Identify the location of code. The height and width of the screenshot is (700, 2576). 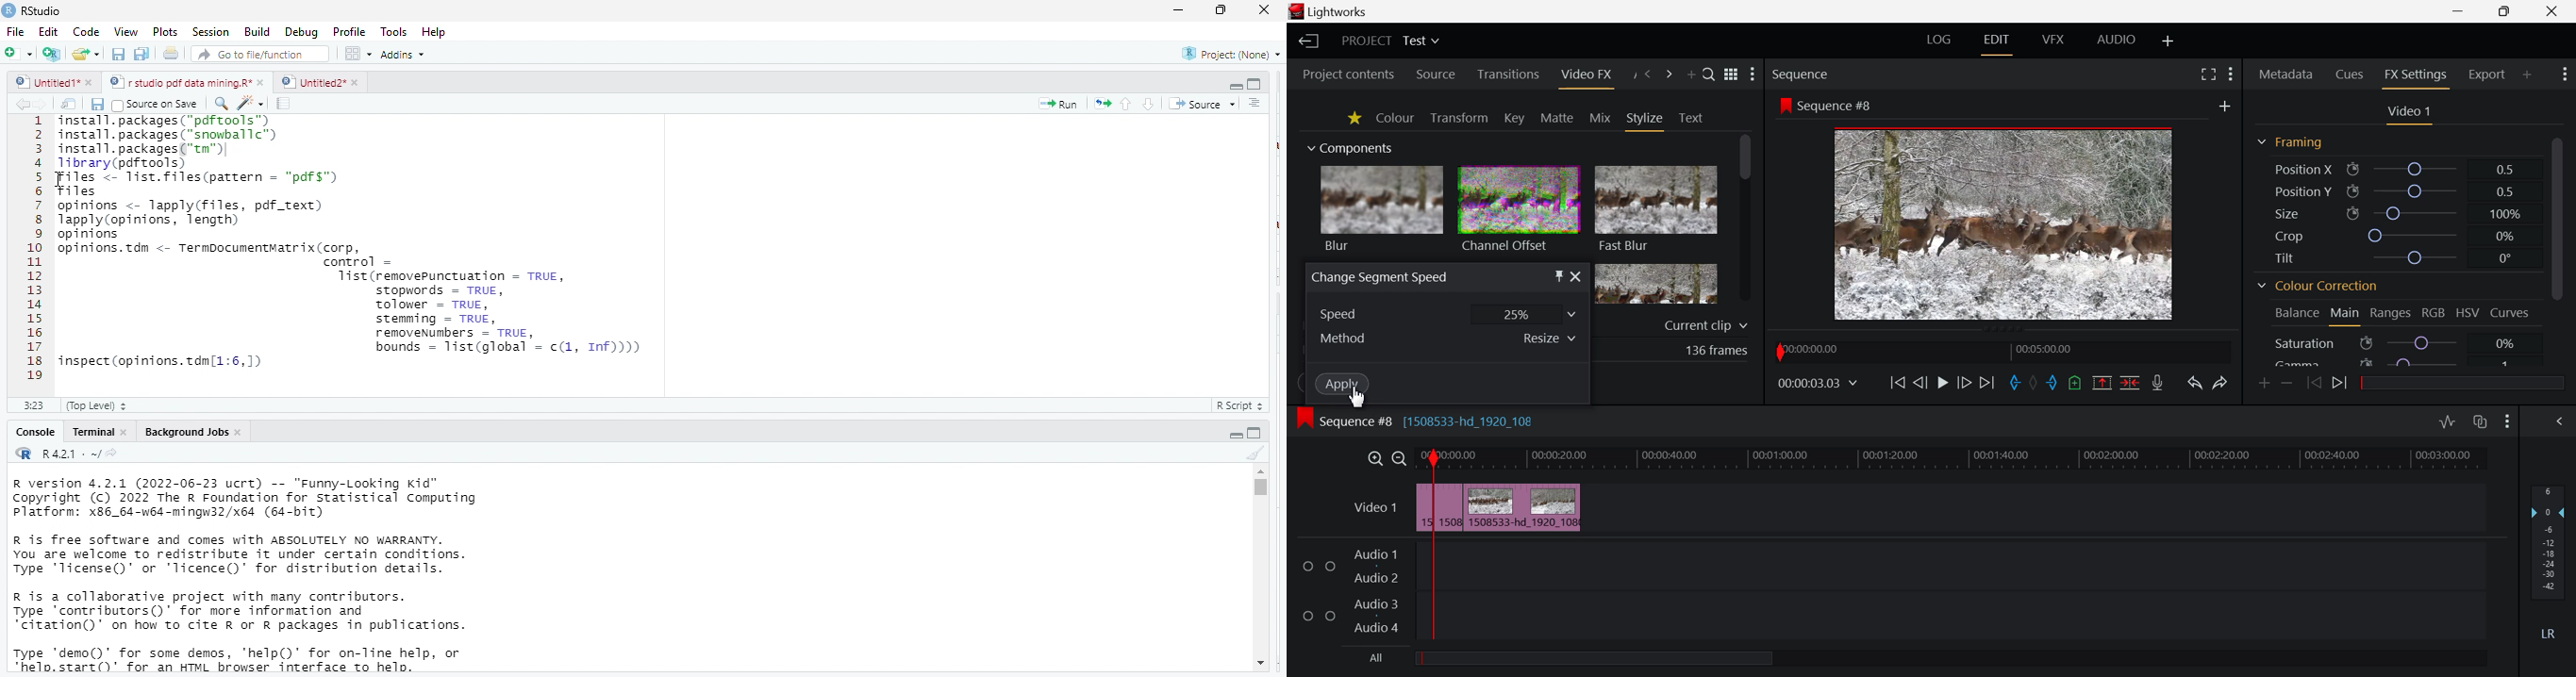
(84, 32).